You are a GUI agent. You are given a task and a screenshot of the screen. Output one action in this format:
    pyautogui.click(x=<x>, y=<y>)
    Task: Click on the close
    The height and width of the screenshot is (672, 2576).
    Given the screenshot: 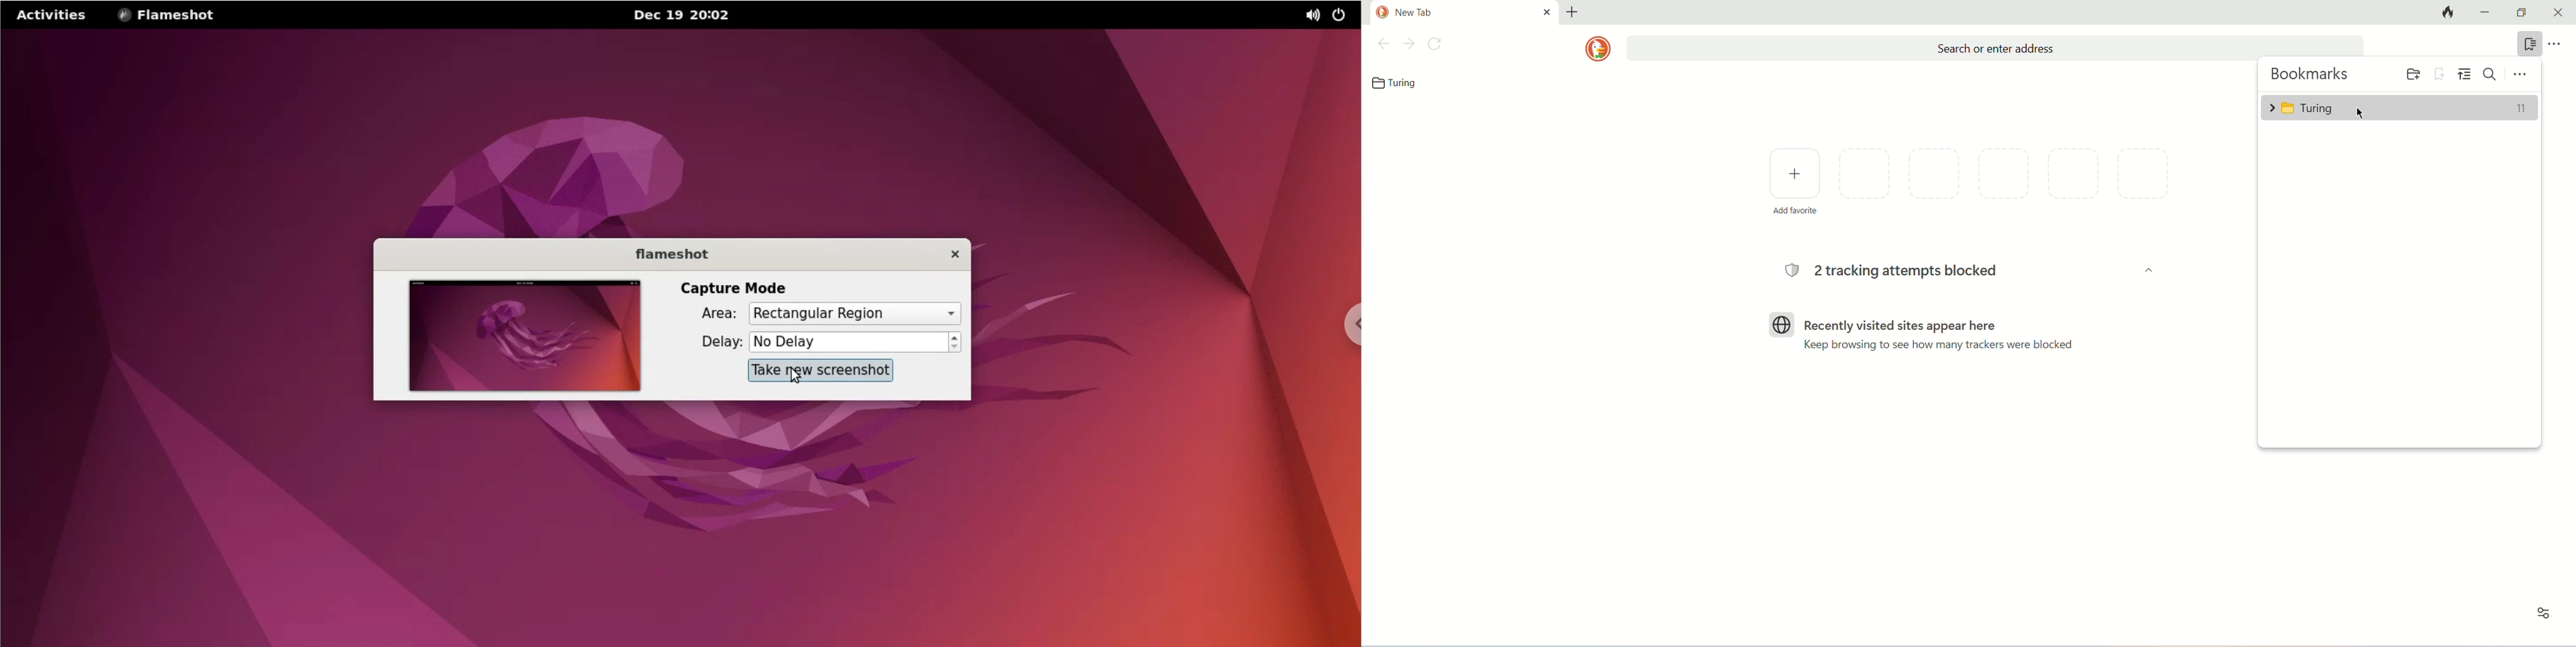 What is the action you would take?
    pyautogui.click(x=2559, y=13)
    